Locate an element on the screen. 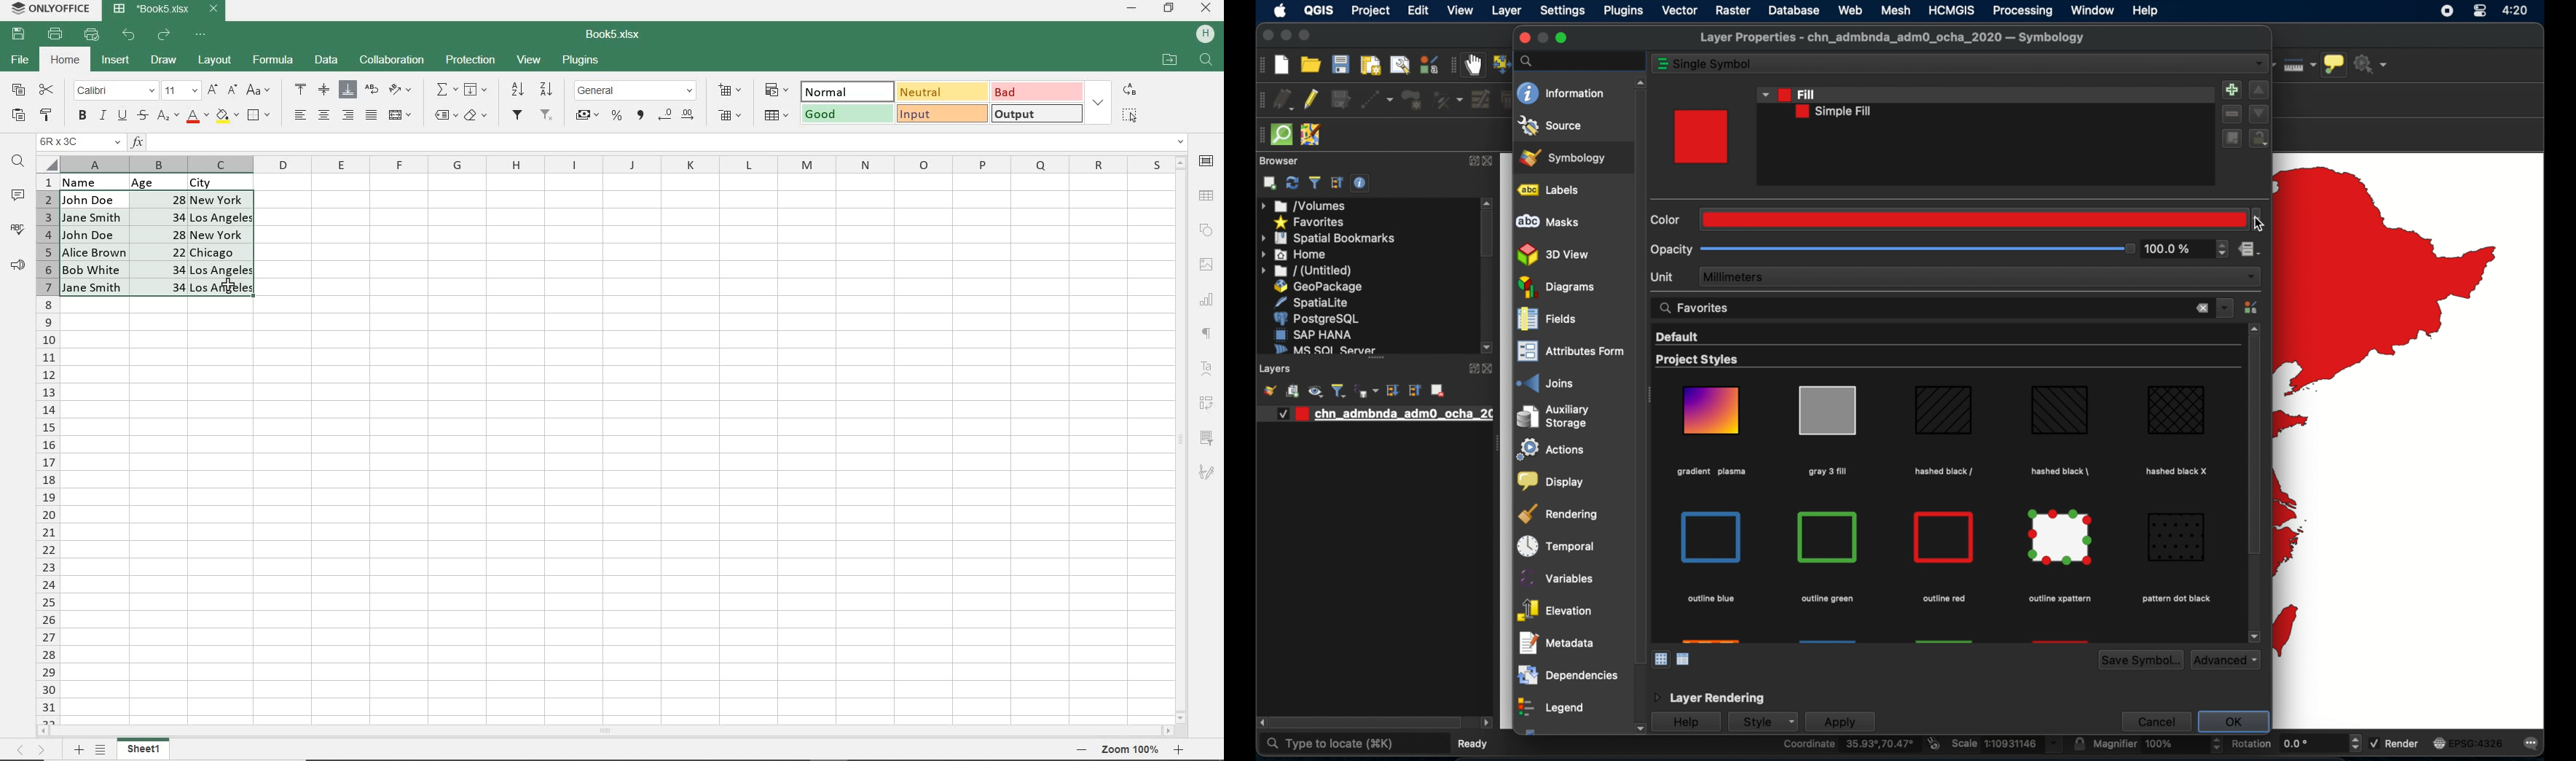 The height and width of the screenshot is (784, 2576). CONDITIONAL FORMATING is located at coordinates (777, 90).